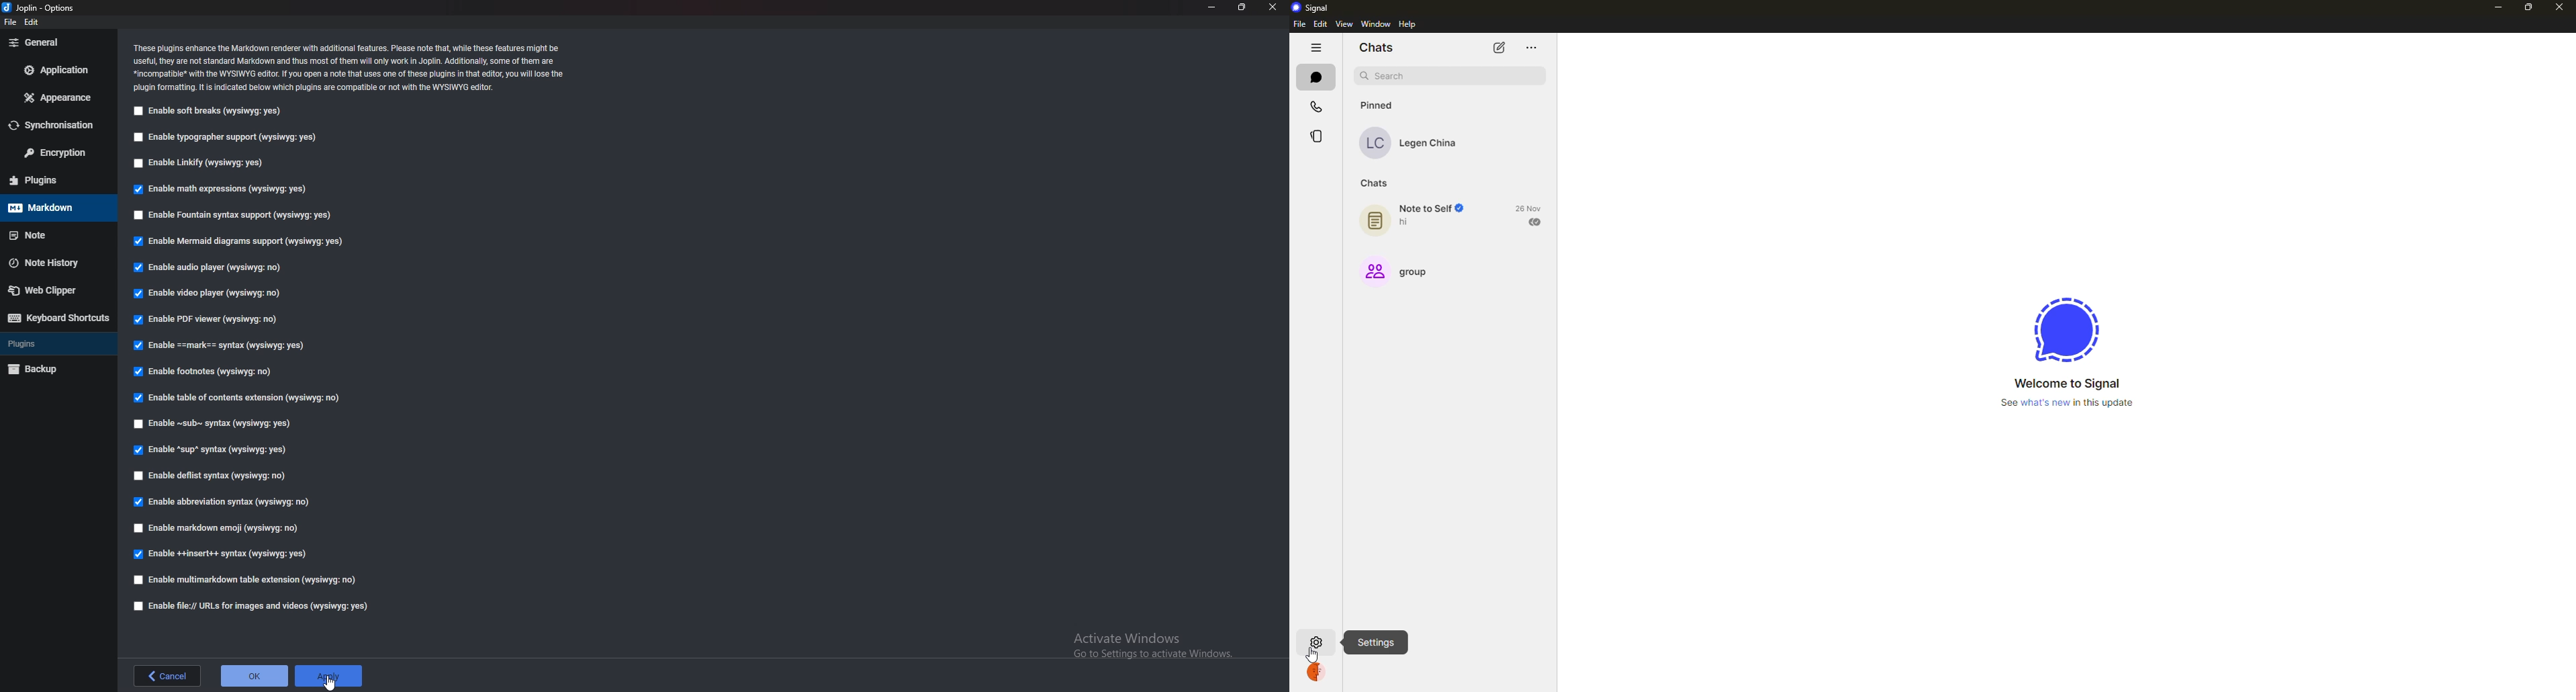 This screenshot has height=700, width=2576. I want to click on close, so click(2559, 7).